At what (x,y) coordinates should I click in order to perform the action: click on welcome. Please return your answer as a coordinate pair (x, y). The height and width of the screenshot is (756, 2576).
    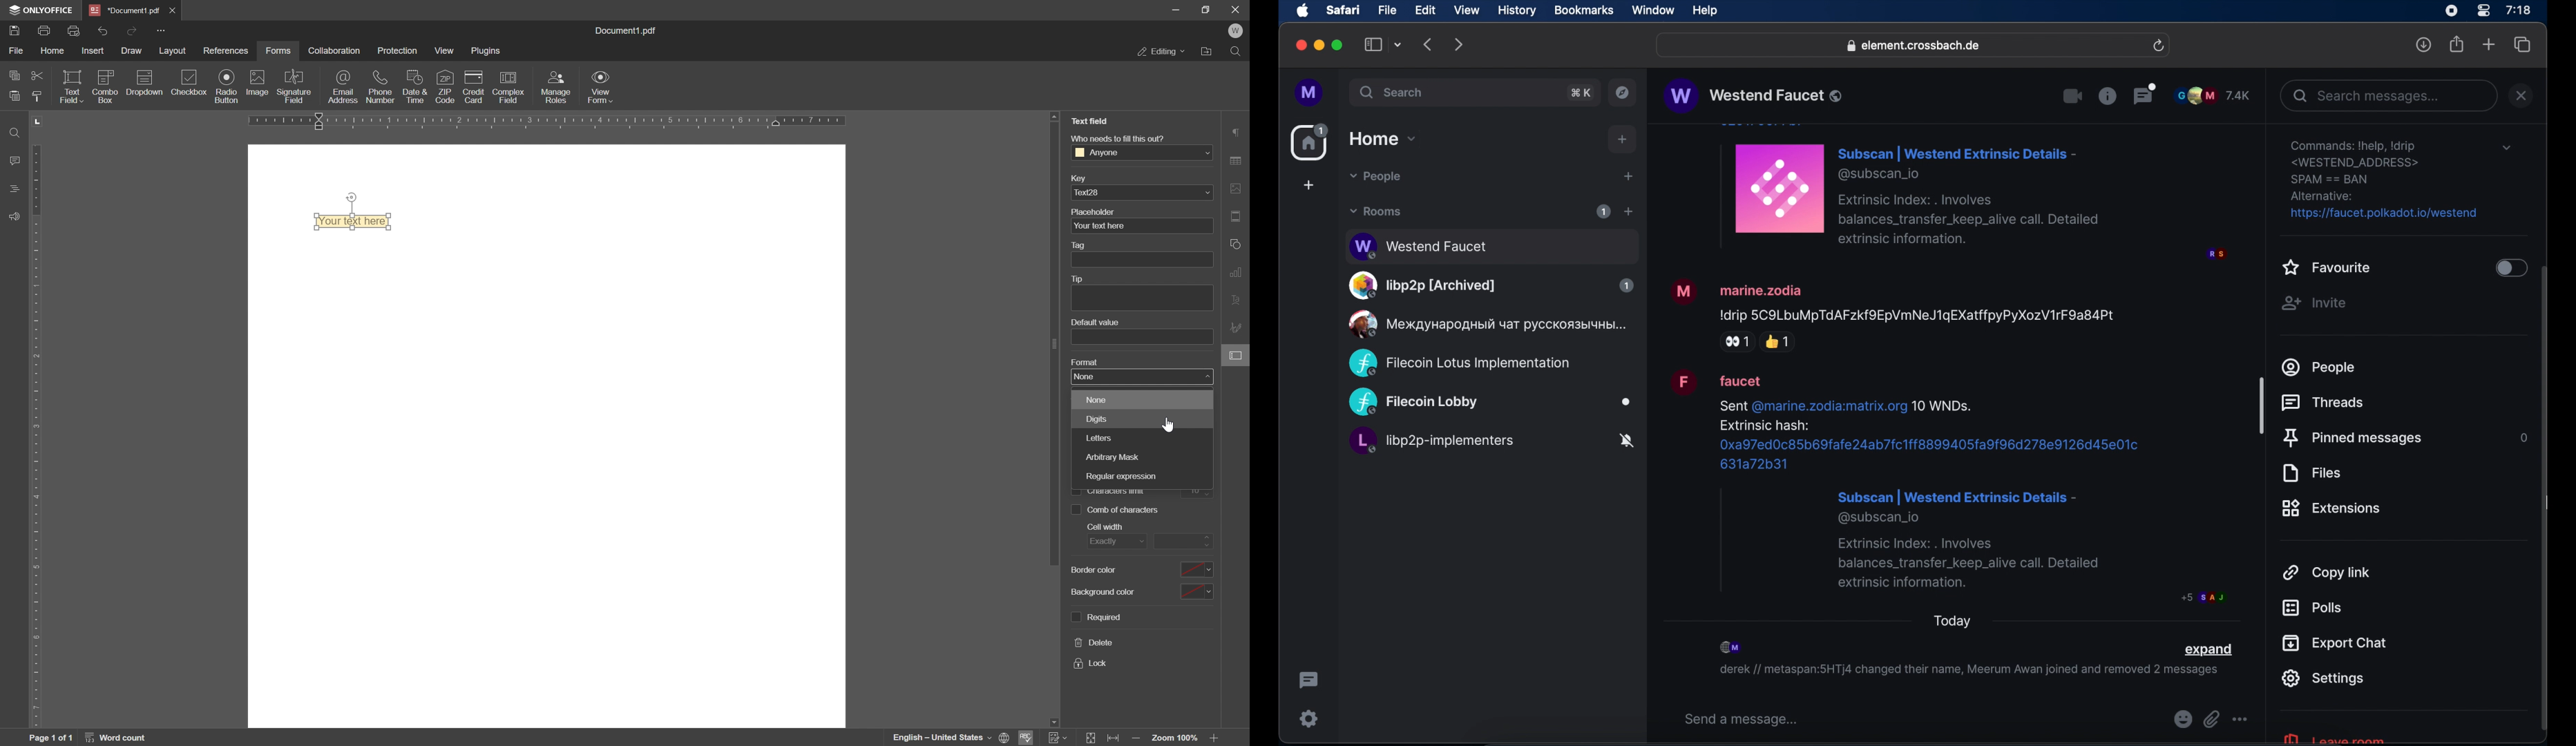
    Looking at the image, I should click on (1237, 31).